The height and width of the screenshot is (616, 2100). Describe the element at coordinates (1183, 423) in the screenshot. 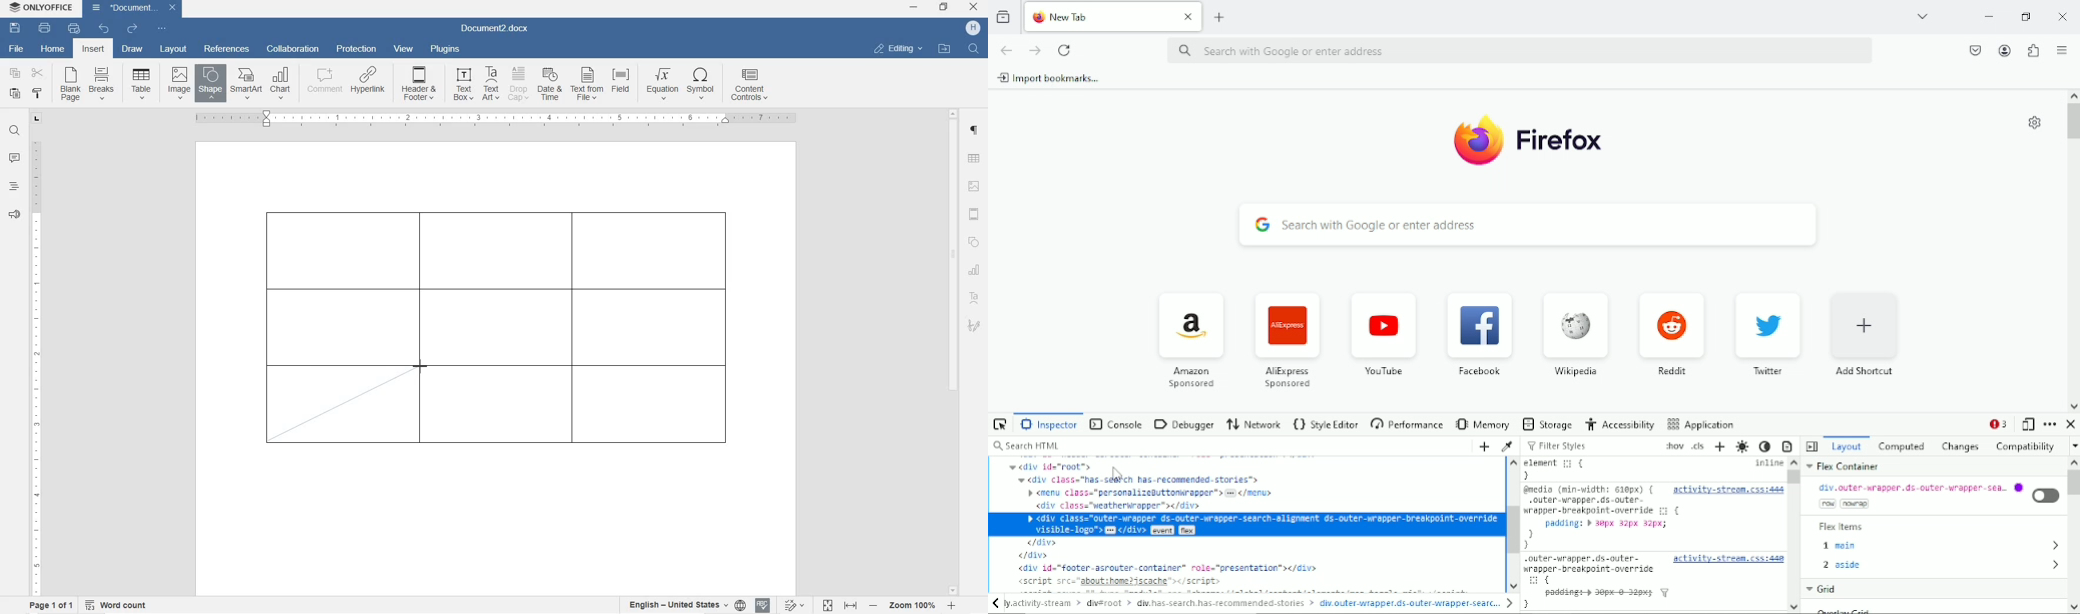

I see `Debugger` at that location.